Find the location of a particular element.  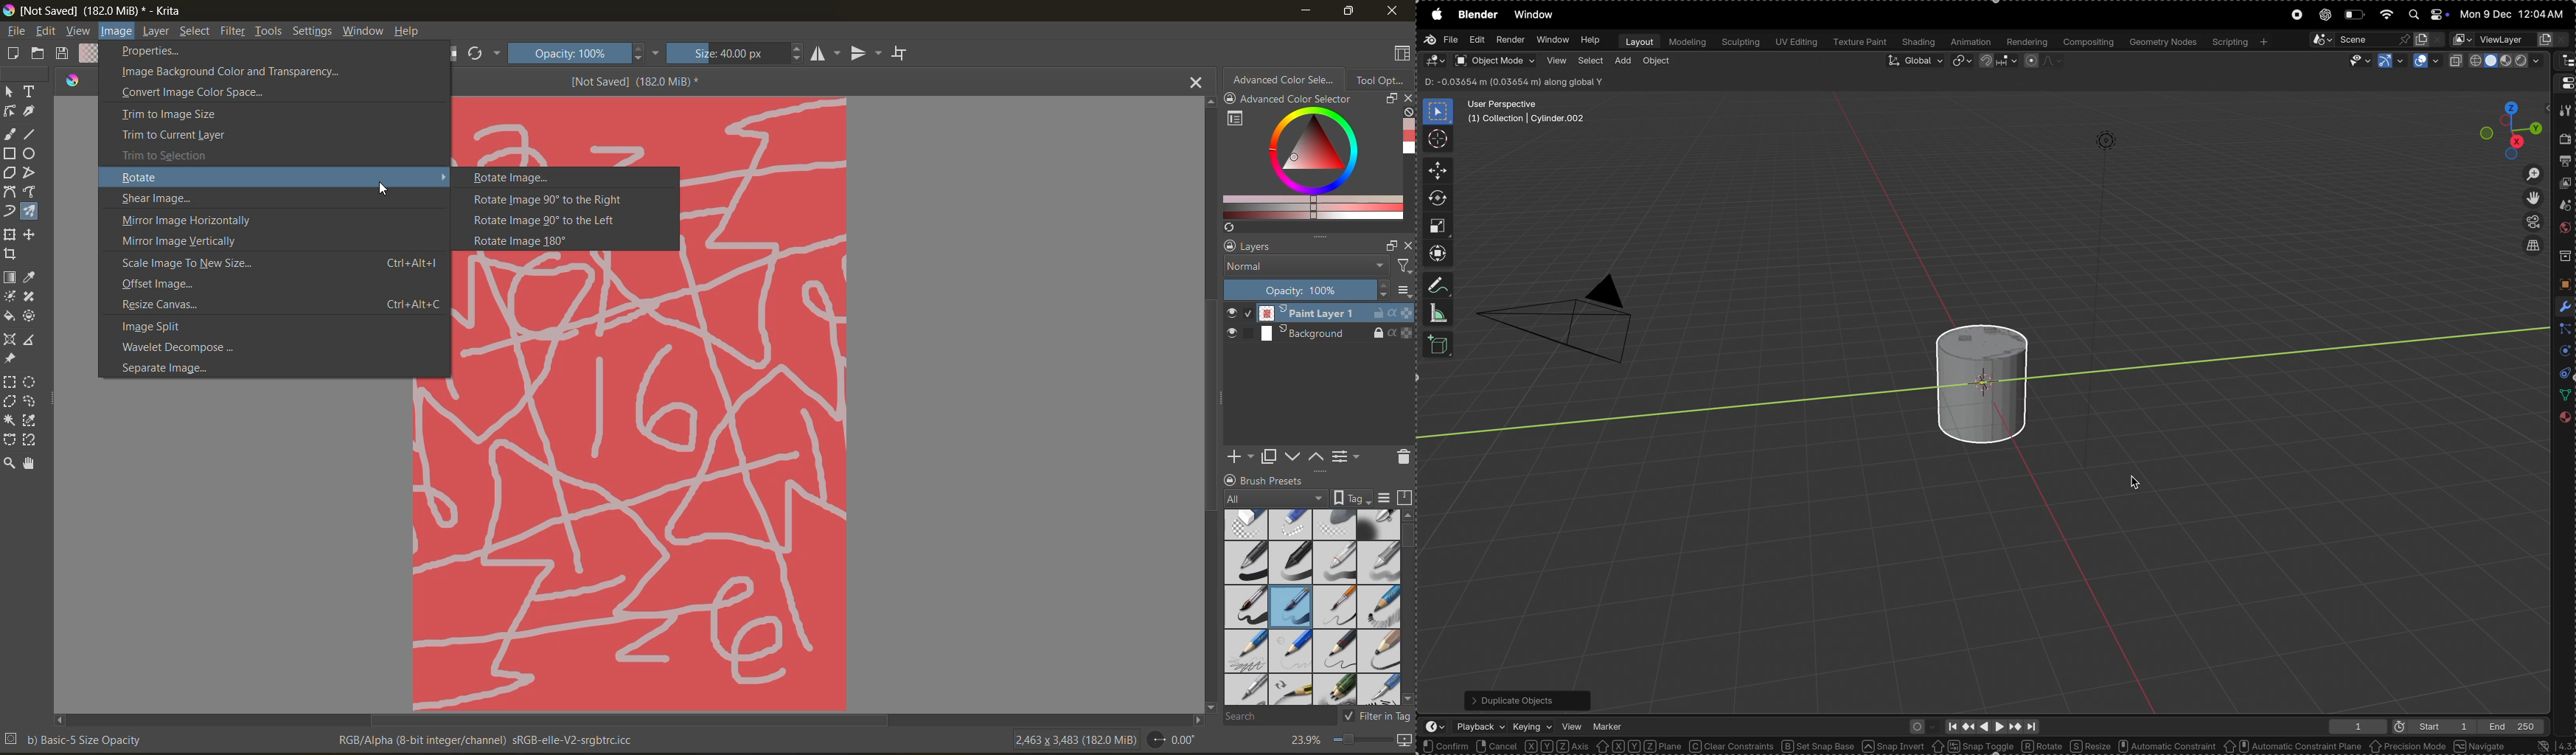

new scene is located at coordinates (2430, 38).